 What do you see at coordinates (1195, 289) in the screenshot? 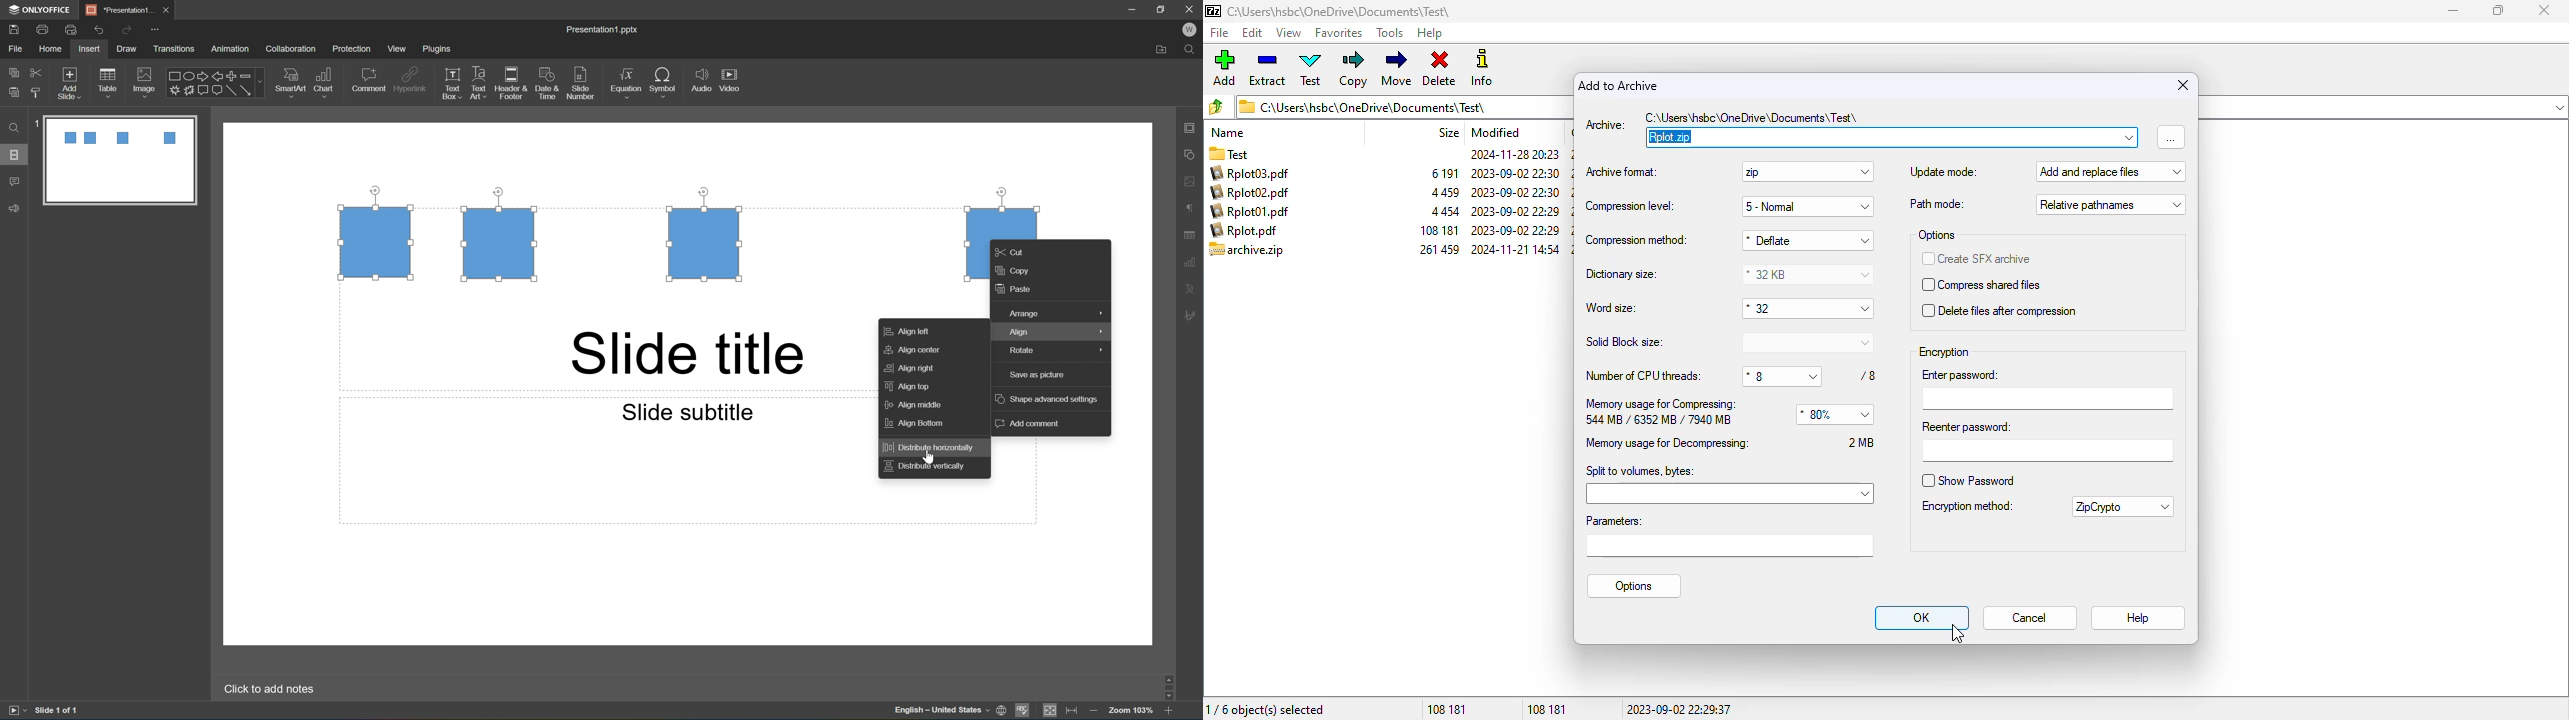
I see `text art settings` at bounding box center [1195, 289].